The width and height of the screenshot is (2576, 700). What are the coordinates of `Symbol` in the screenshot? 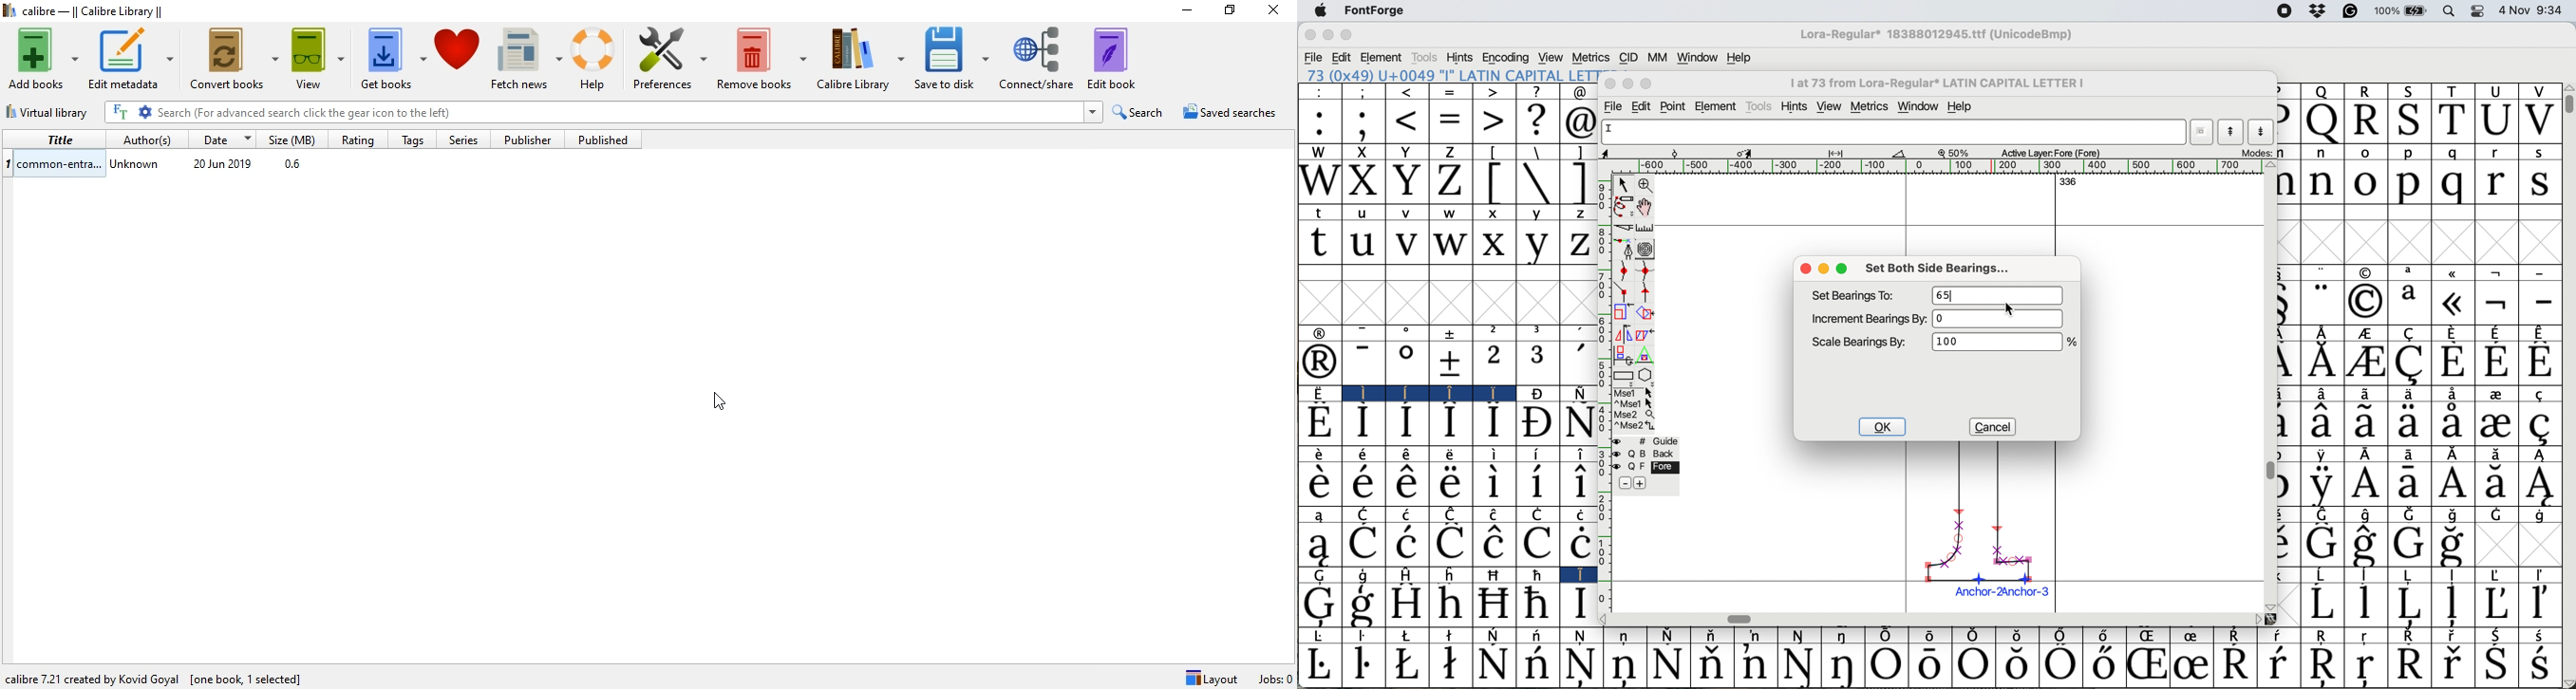 It's located at (2364, 300).